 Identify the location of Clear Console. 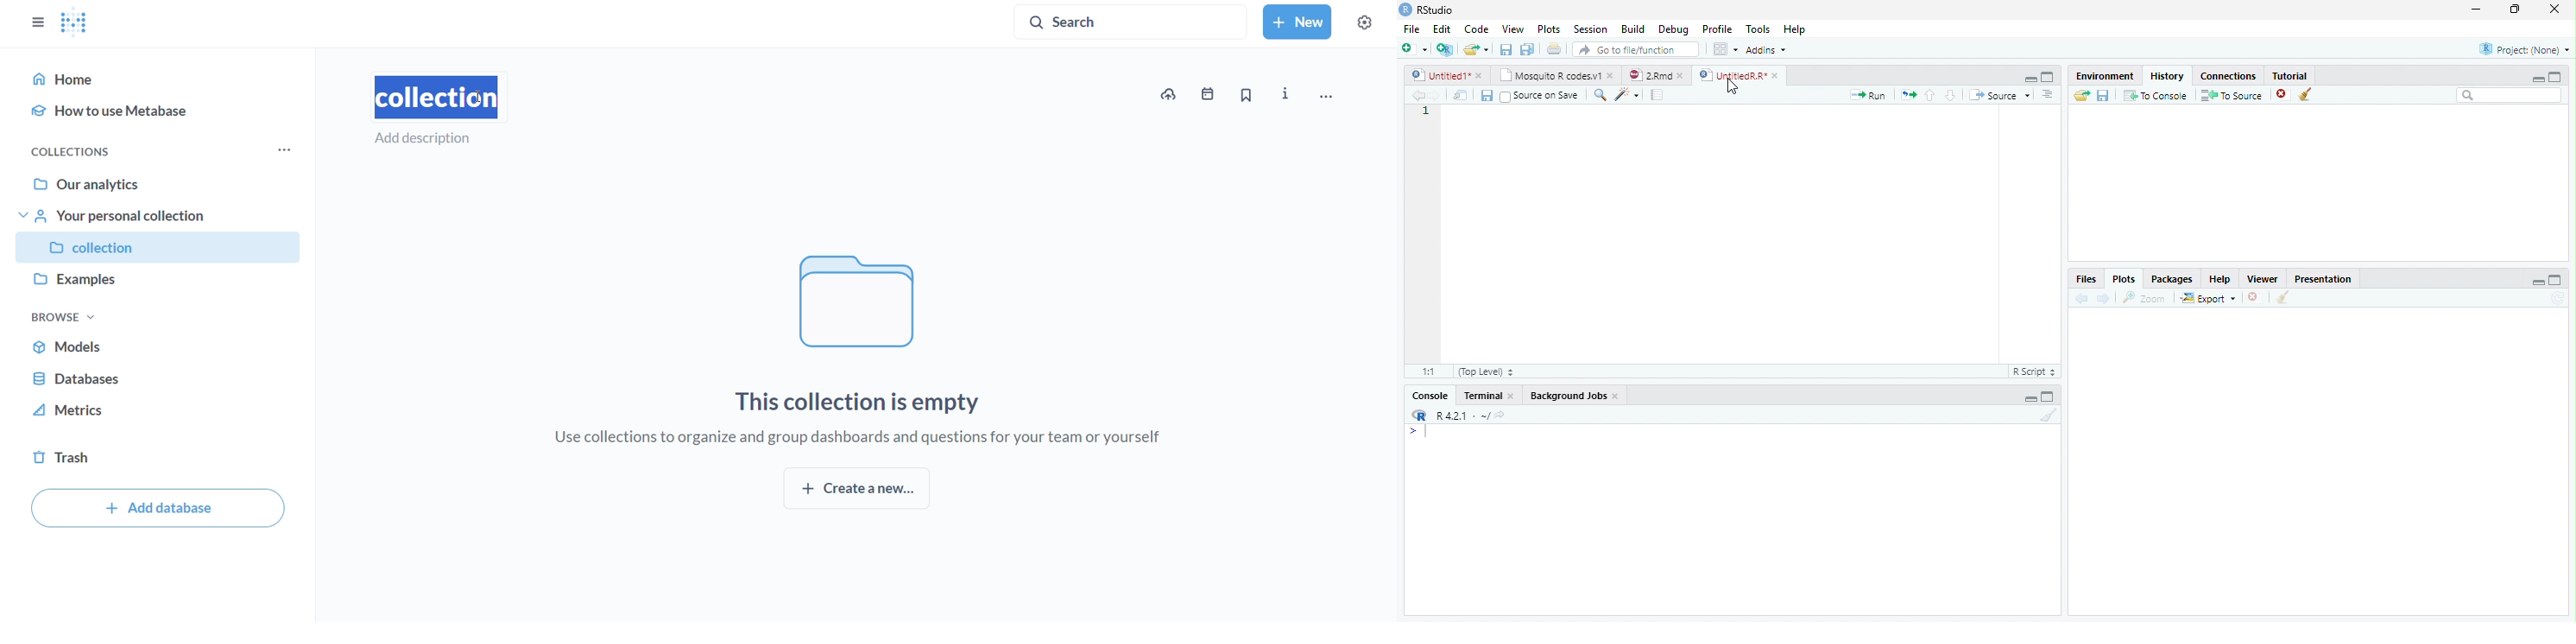
(2282, 299).